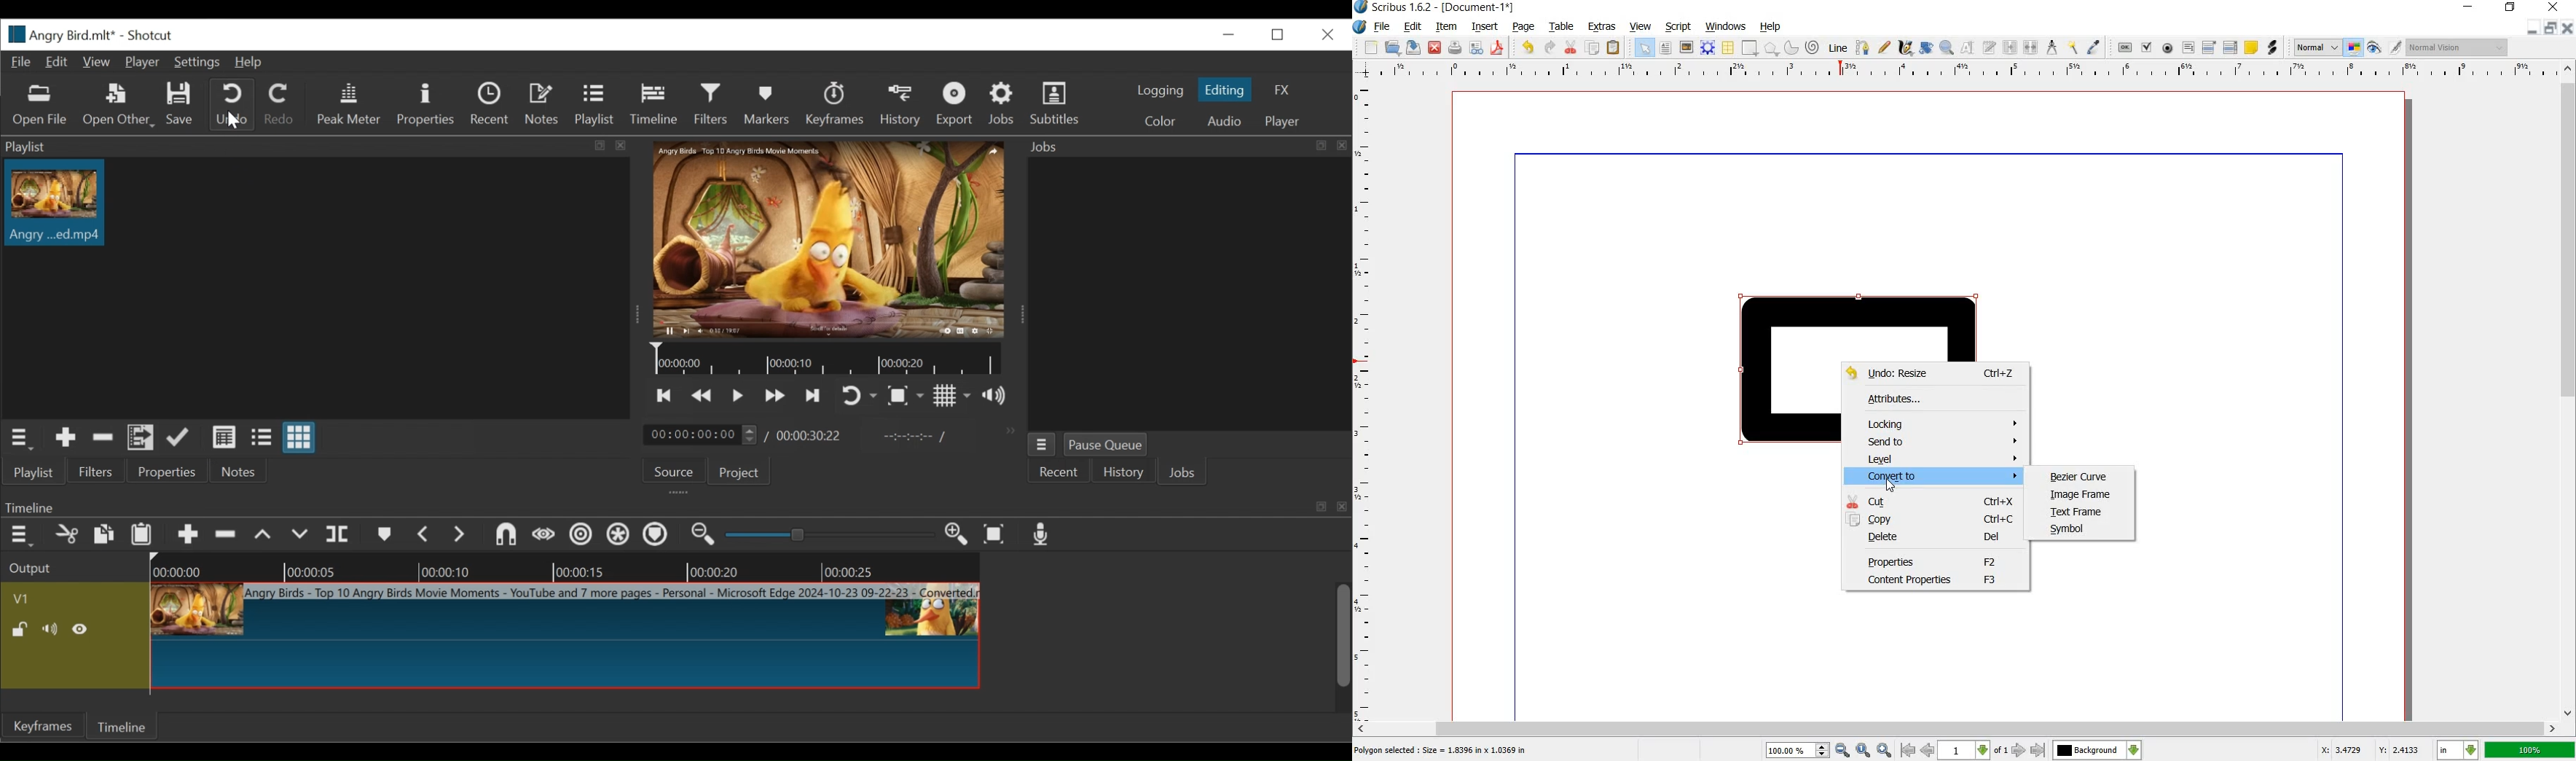 Image resolution: width=2576 pixels, height=784 pixels. Describe the element at coordinates (670, 472) in the screenshot. I see `Source` at that location.